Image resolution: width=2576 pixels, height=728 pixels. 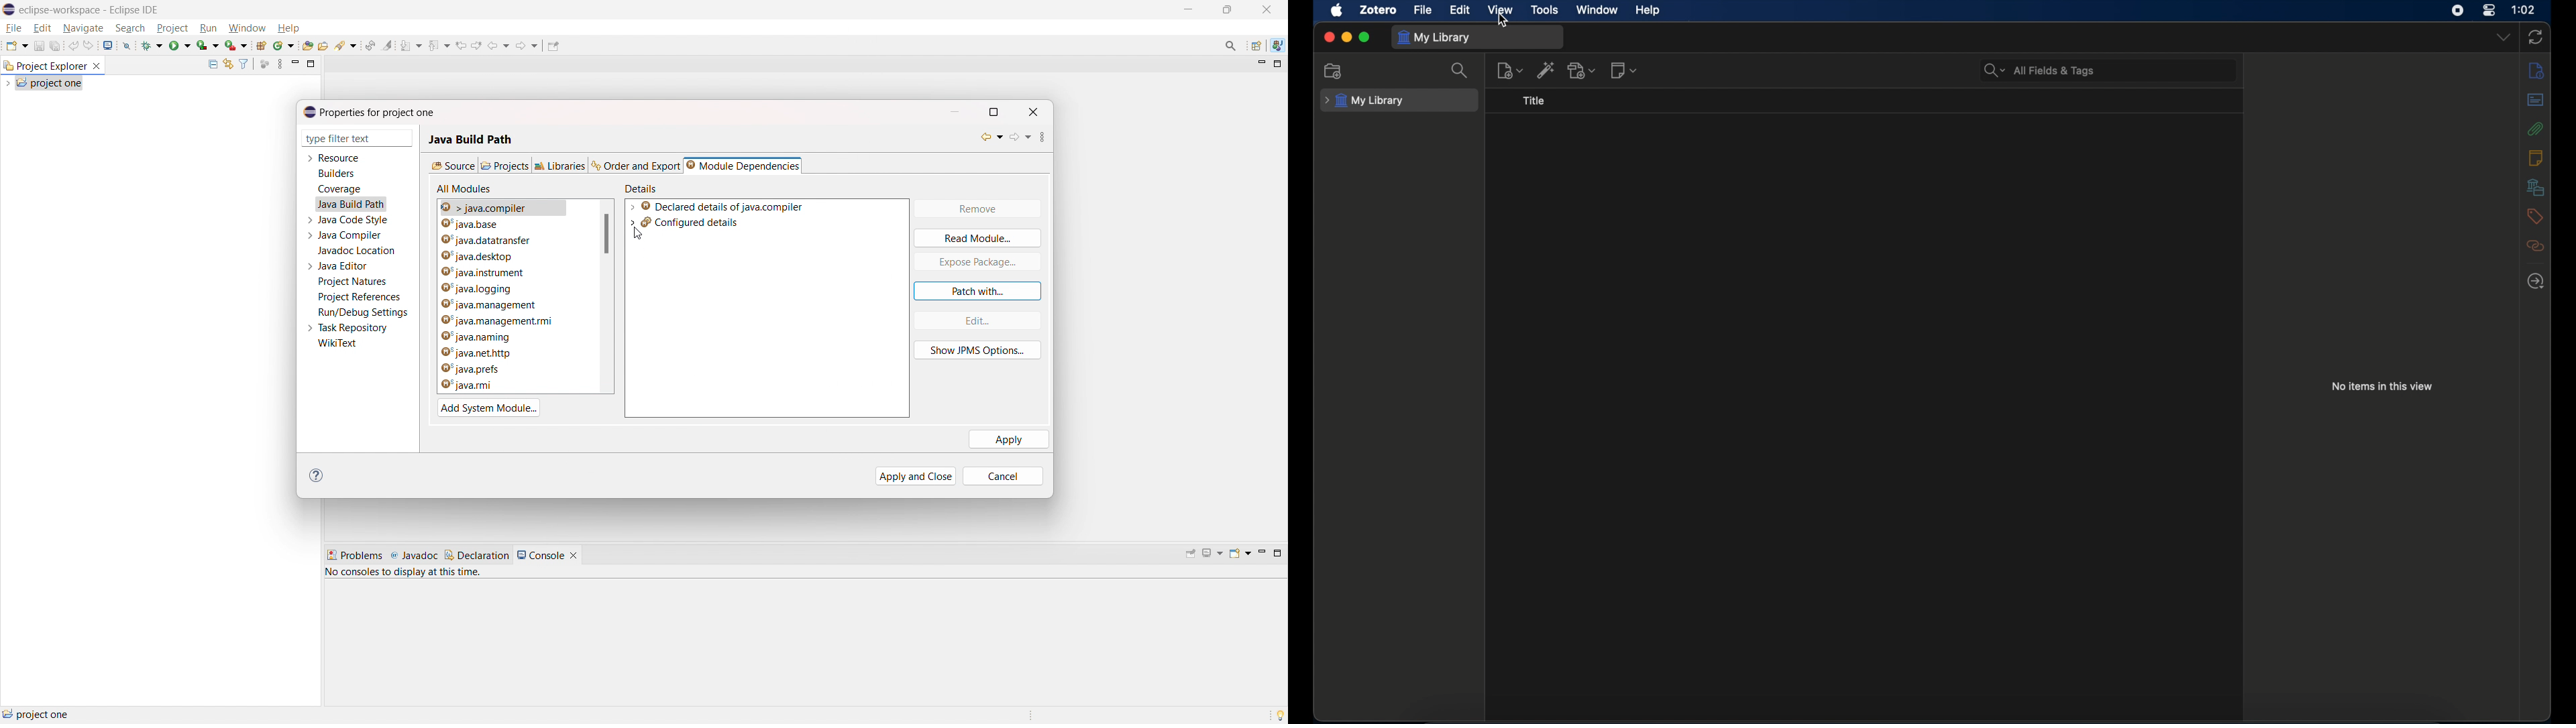 What do you see at coordinates (606, 234) in the screenshot?
I see `scrollbar` at bounding box center [606, 234].